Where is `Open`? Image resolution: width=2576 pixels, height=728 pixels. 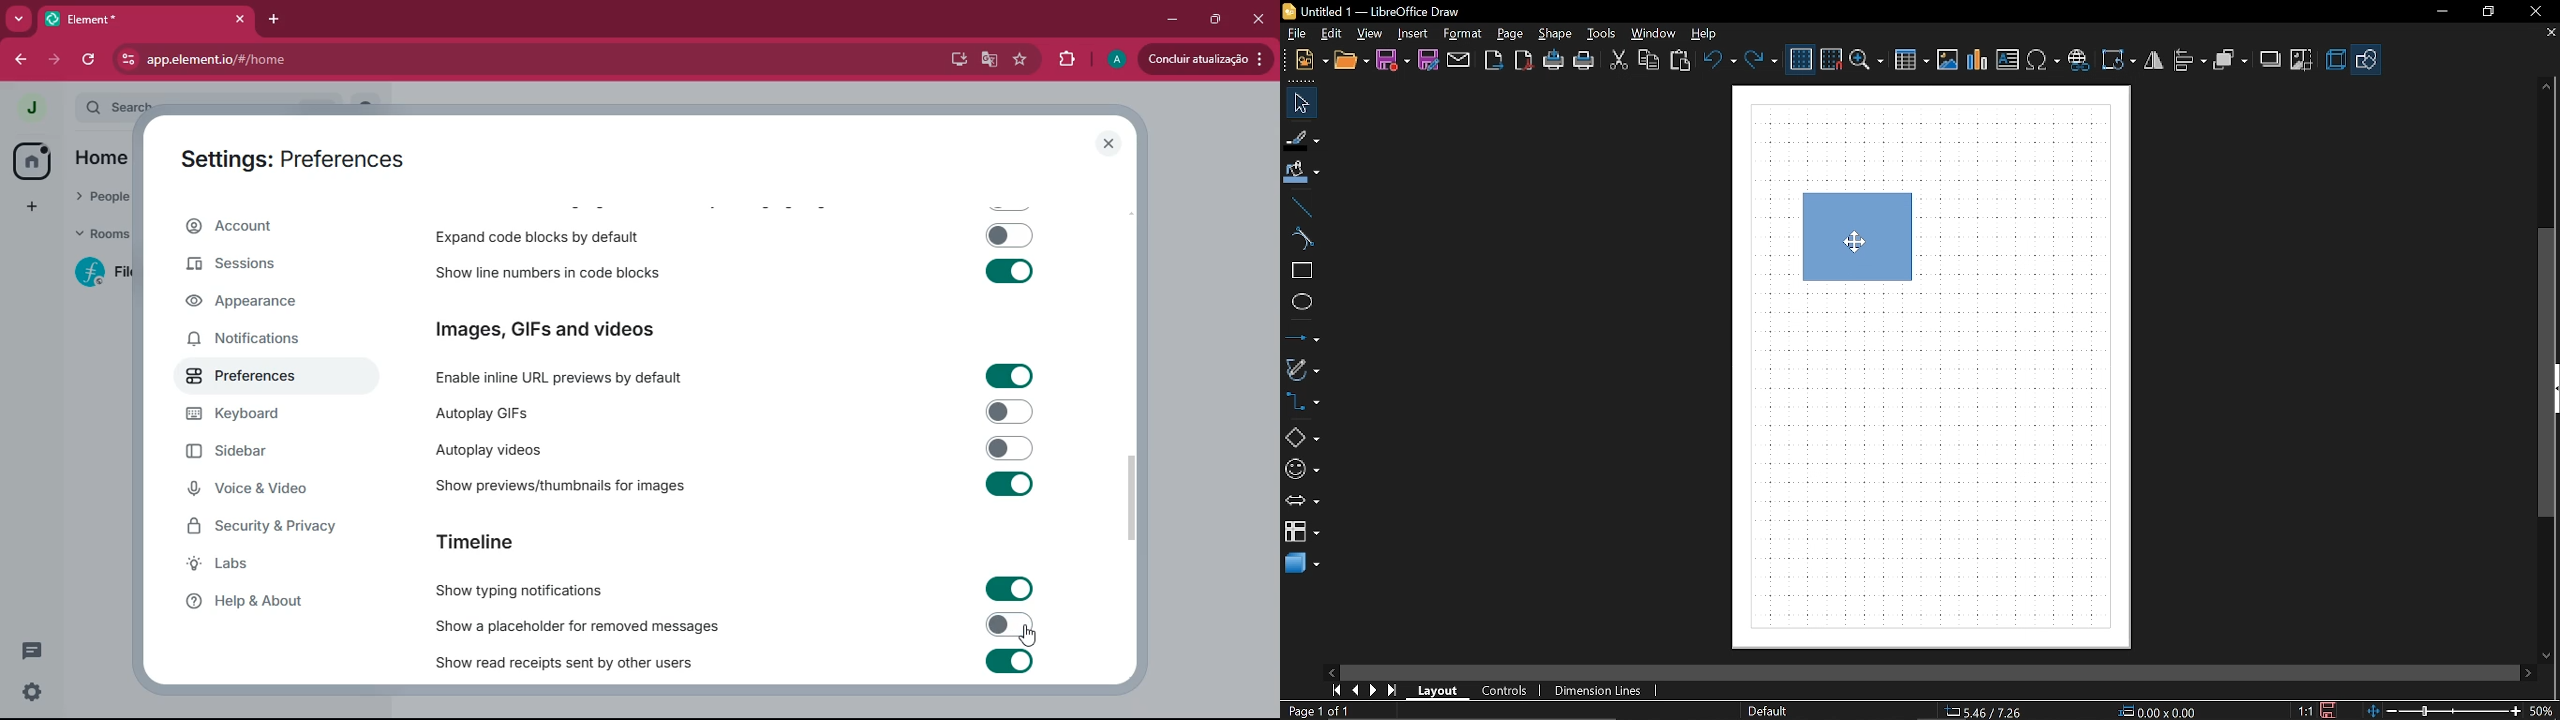 Open is located at coordinates (1352, 62).